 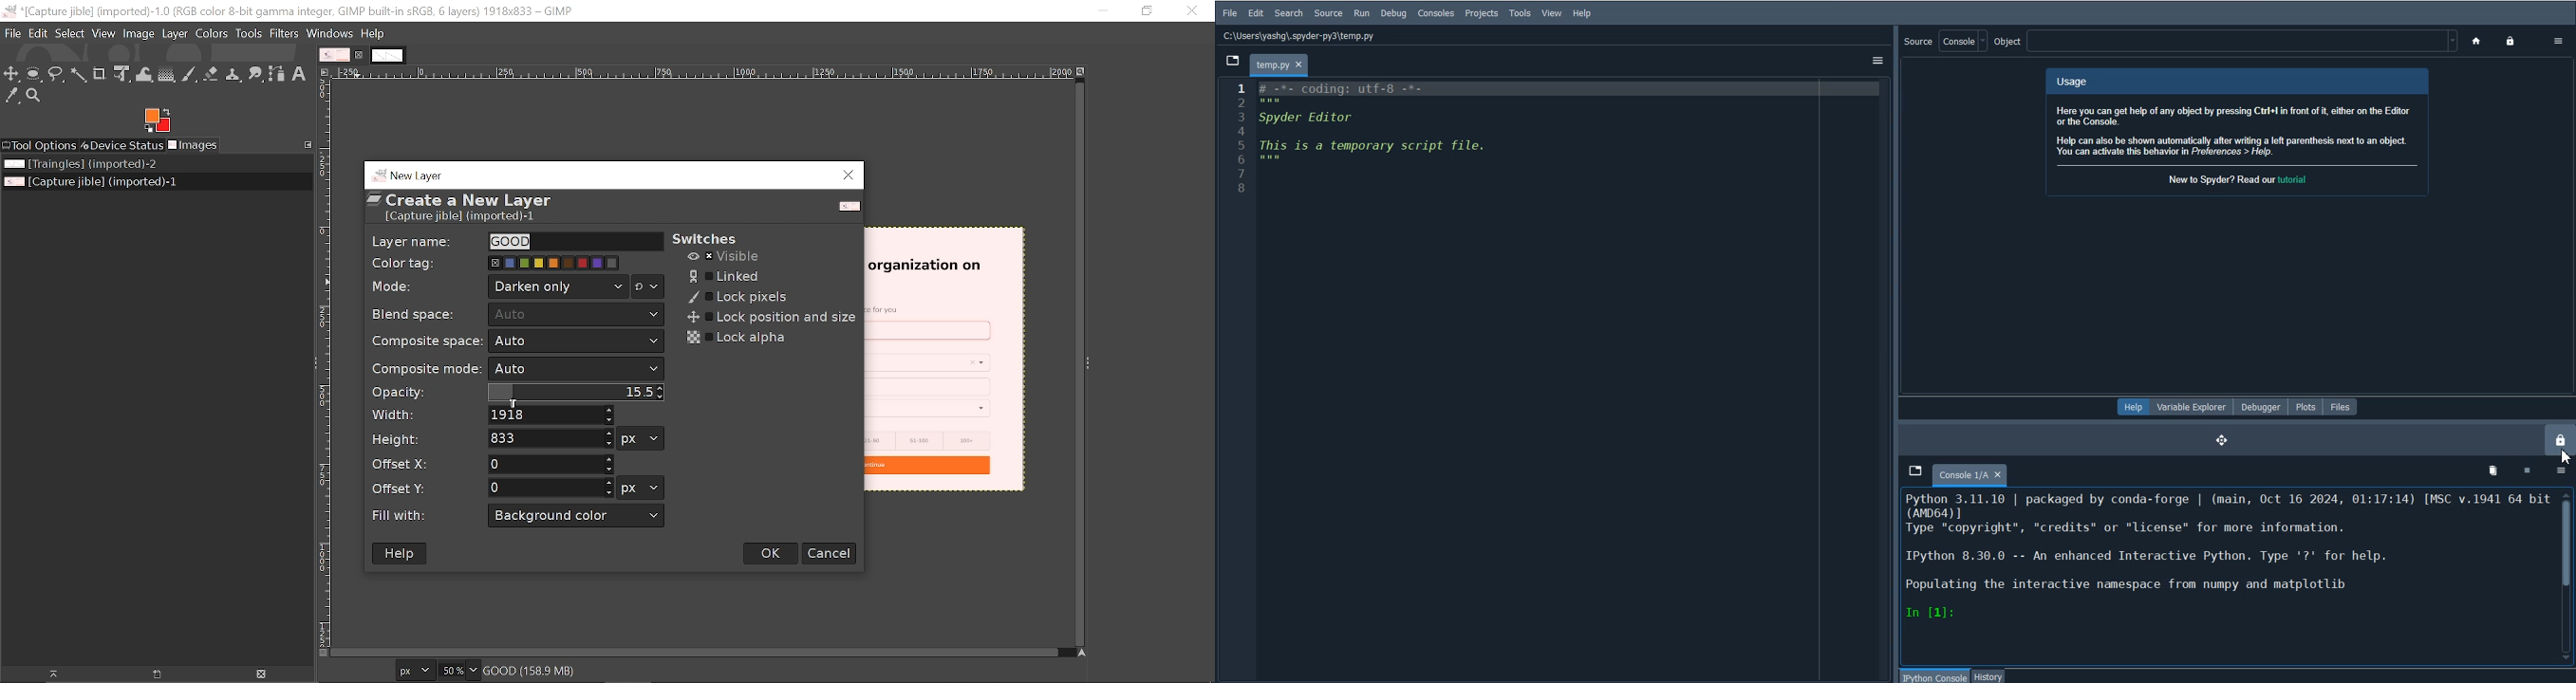 What do you see at coordinates (2566, 456) in the screenshot?
I see `Cursor` at bounding box center [2566, 456].